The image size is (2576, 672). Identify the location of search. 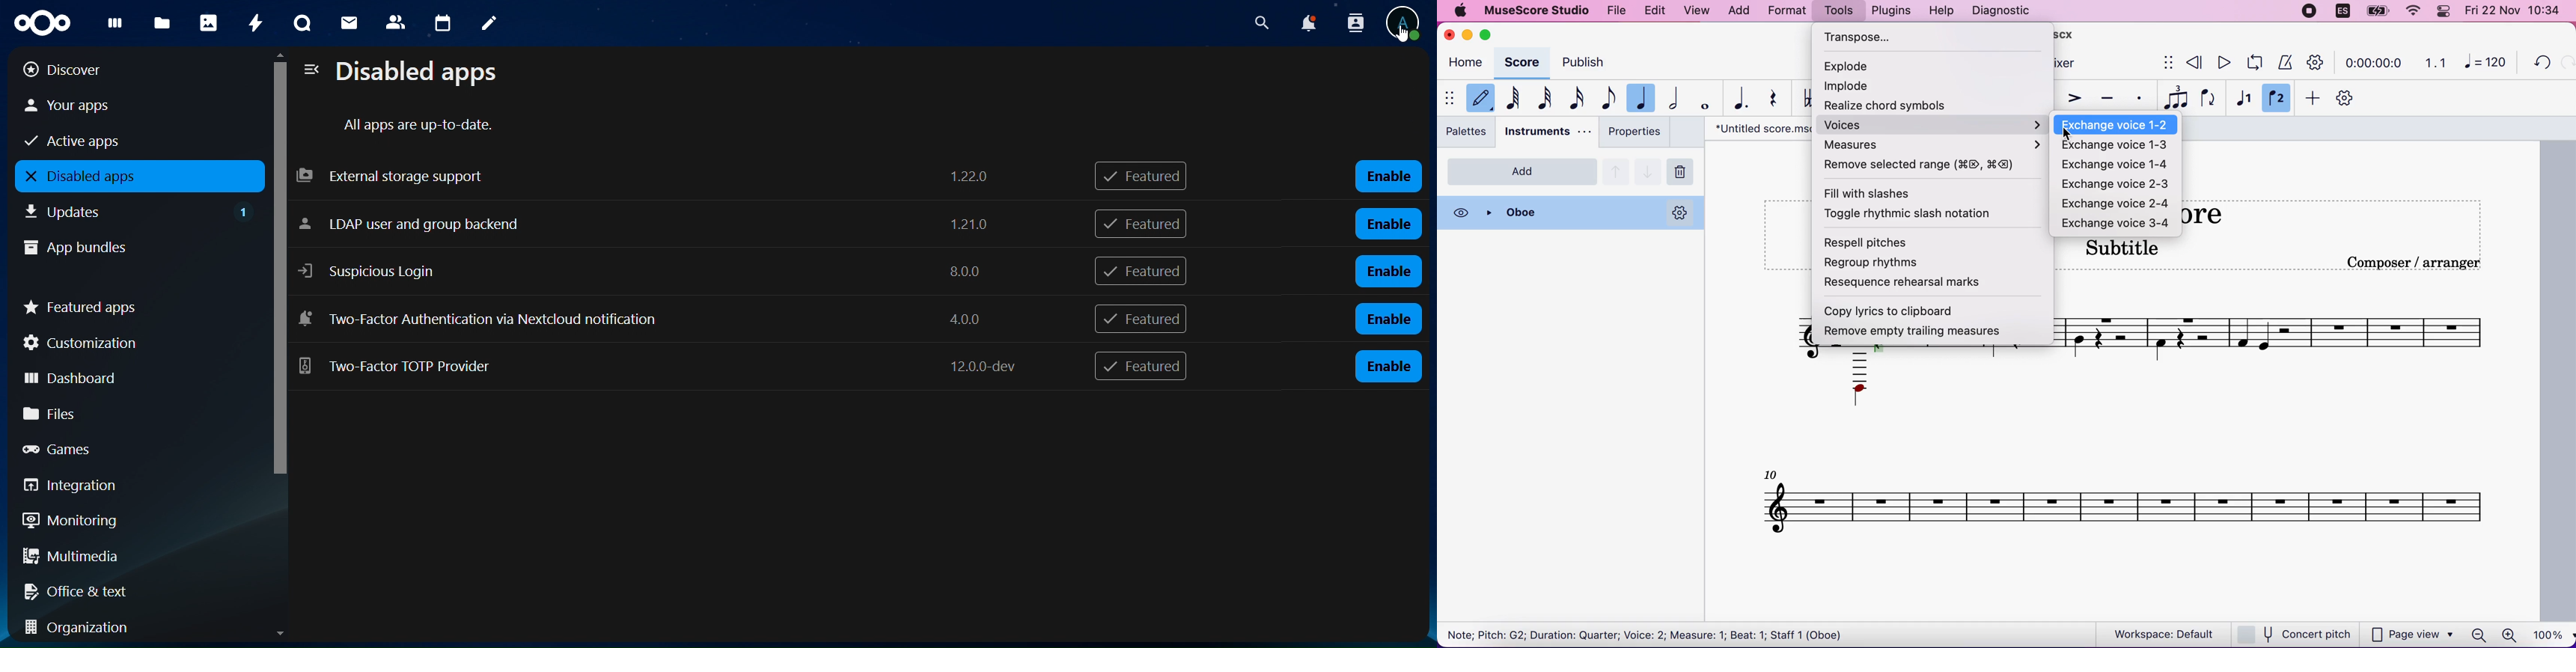
(1262, 23).